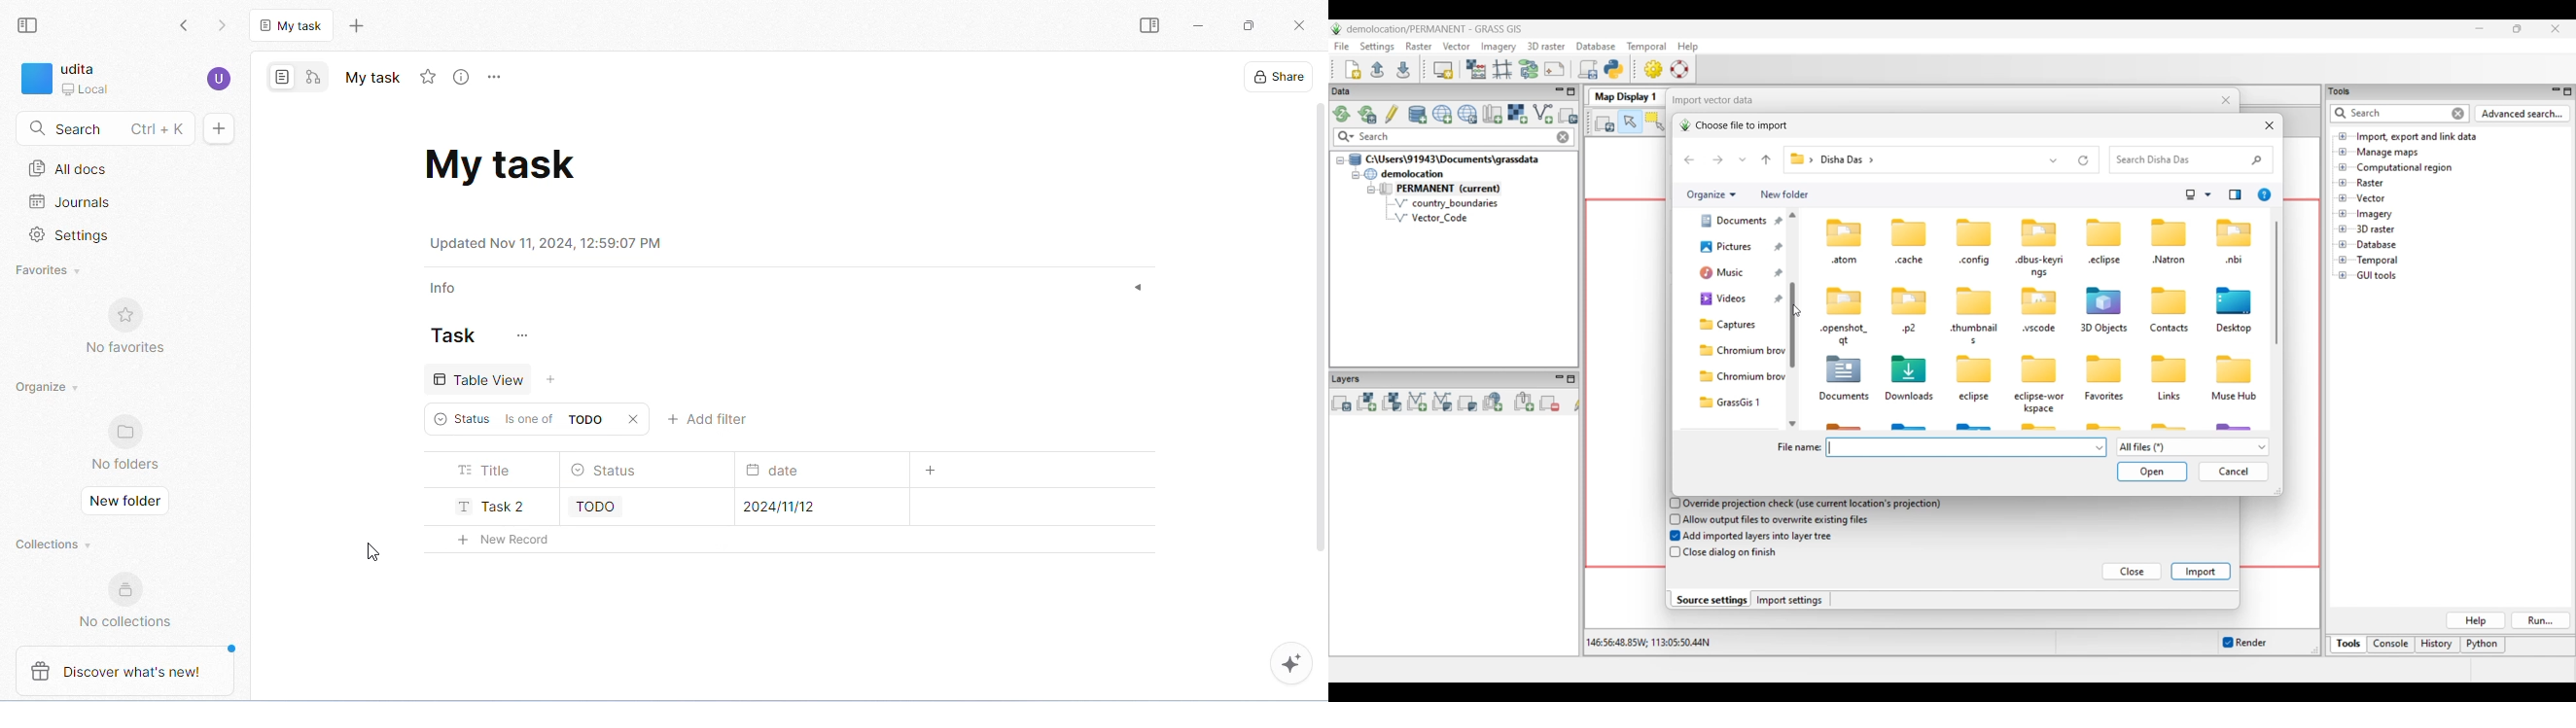 This screenshot has width=2576, height=728. I want to click on add favorite, so click(428, 77).